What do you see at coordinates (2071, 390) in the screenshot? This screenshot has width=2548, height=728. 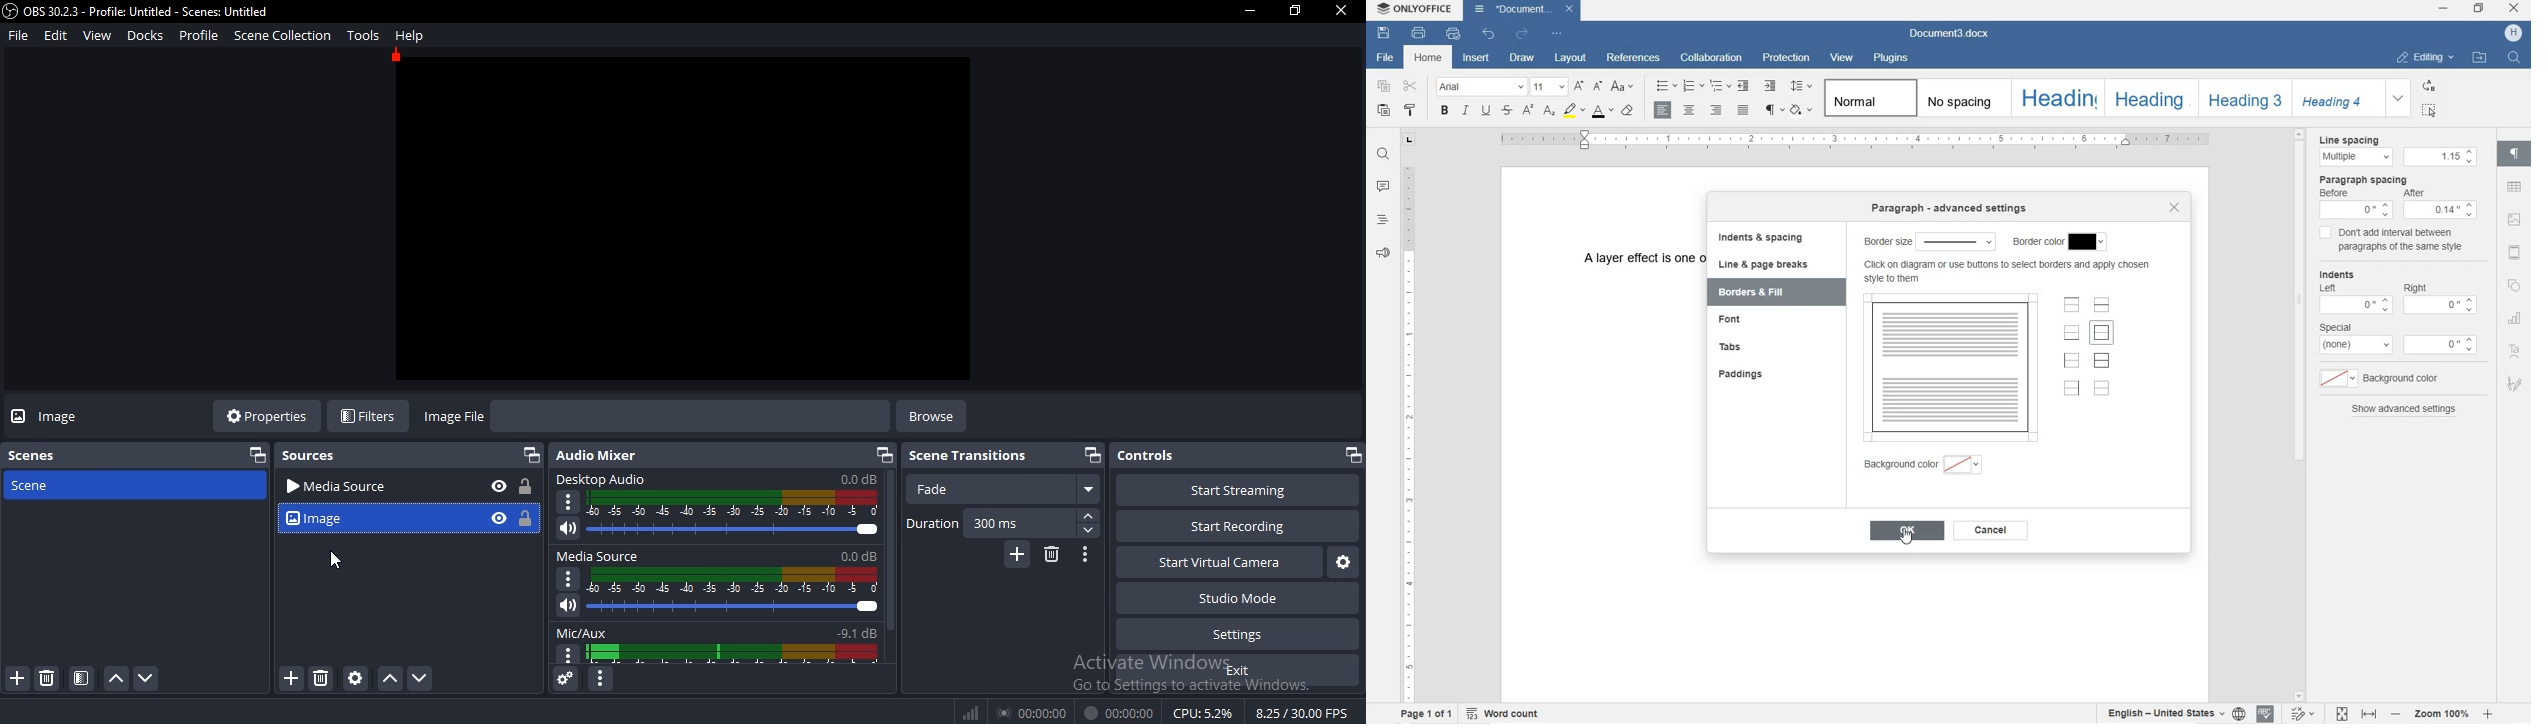 I see `set right border only` at bounding box center [2071, 390].